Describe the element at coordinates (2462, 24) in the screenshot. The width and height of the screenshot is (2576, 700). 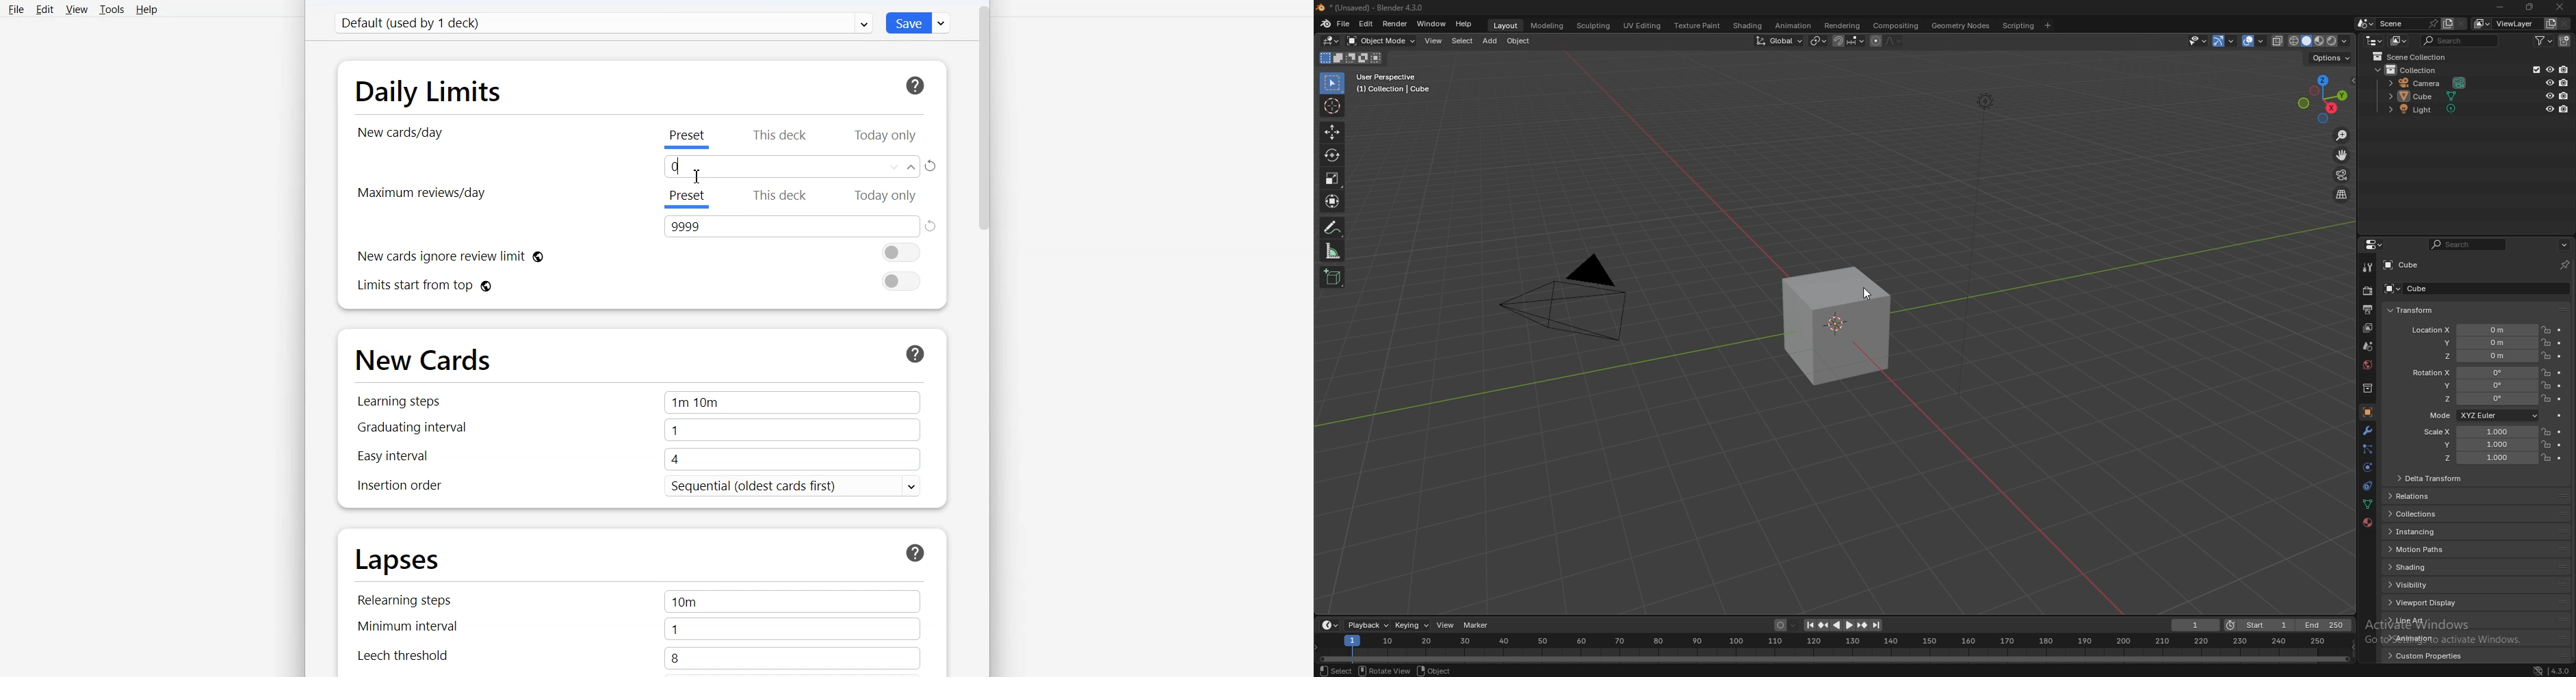
I see `delete scene` at that location.